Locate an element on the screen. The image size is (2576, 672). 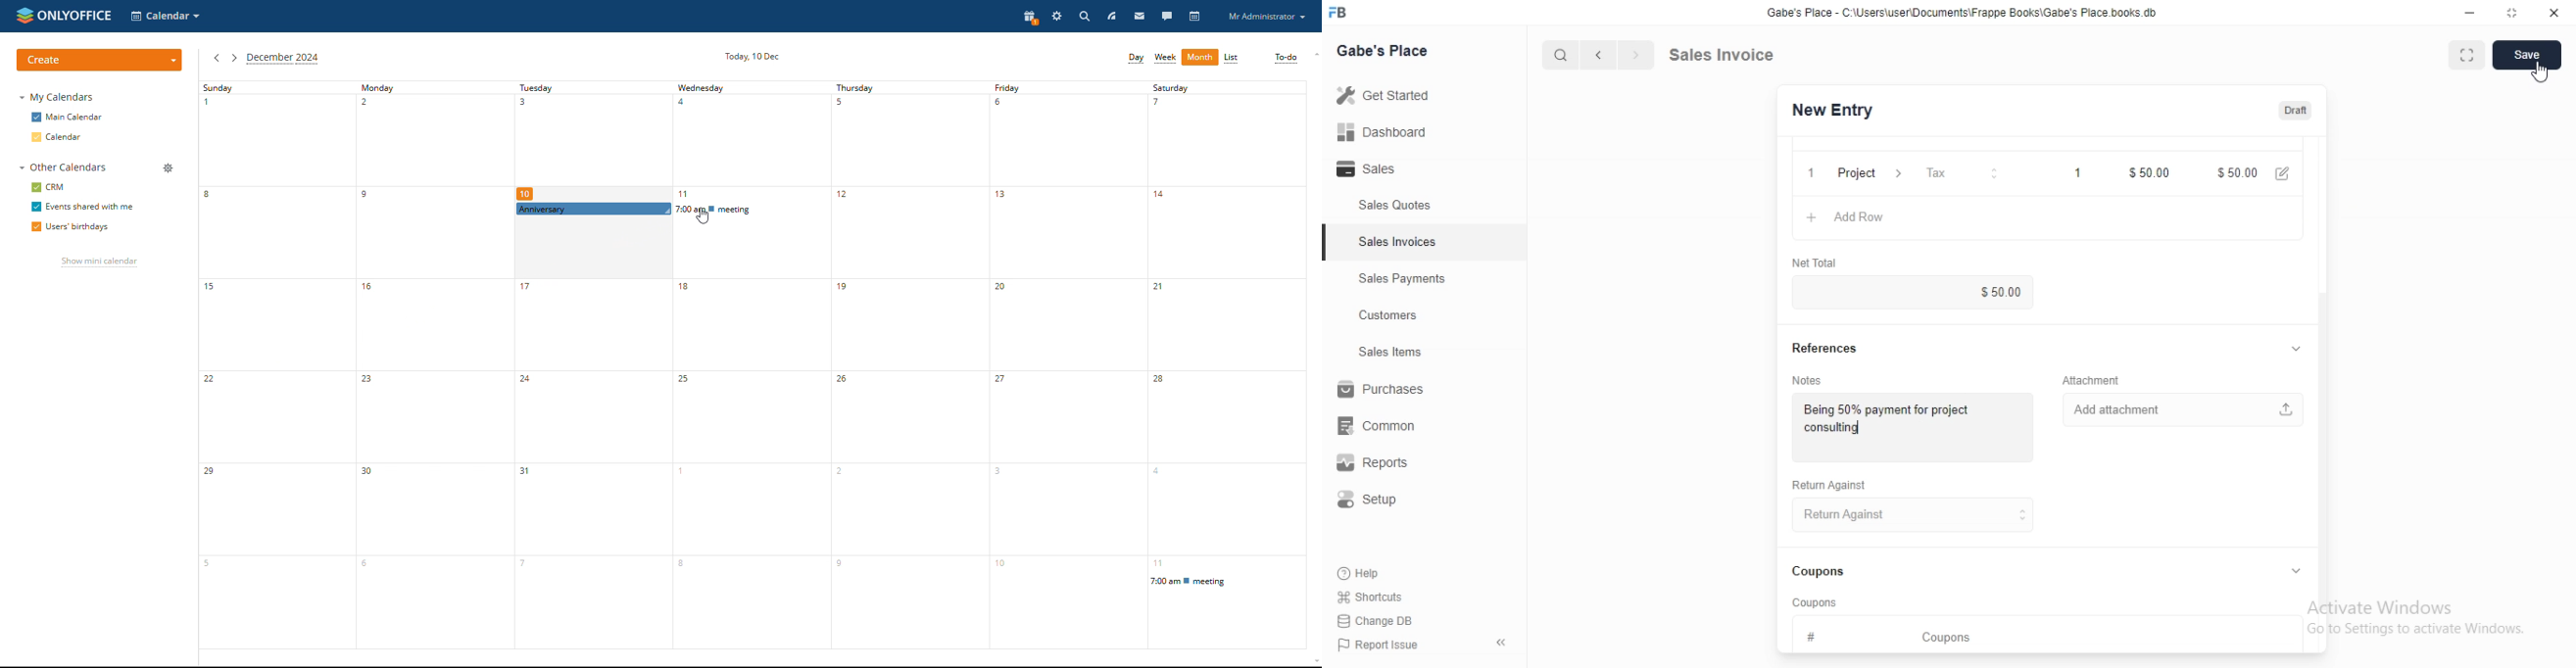
collapse is located at coordinates (2295, 348).